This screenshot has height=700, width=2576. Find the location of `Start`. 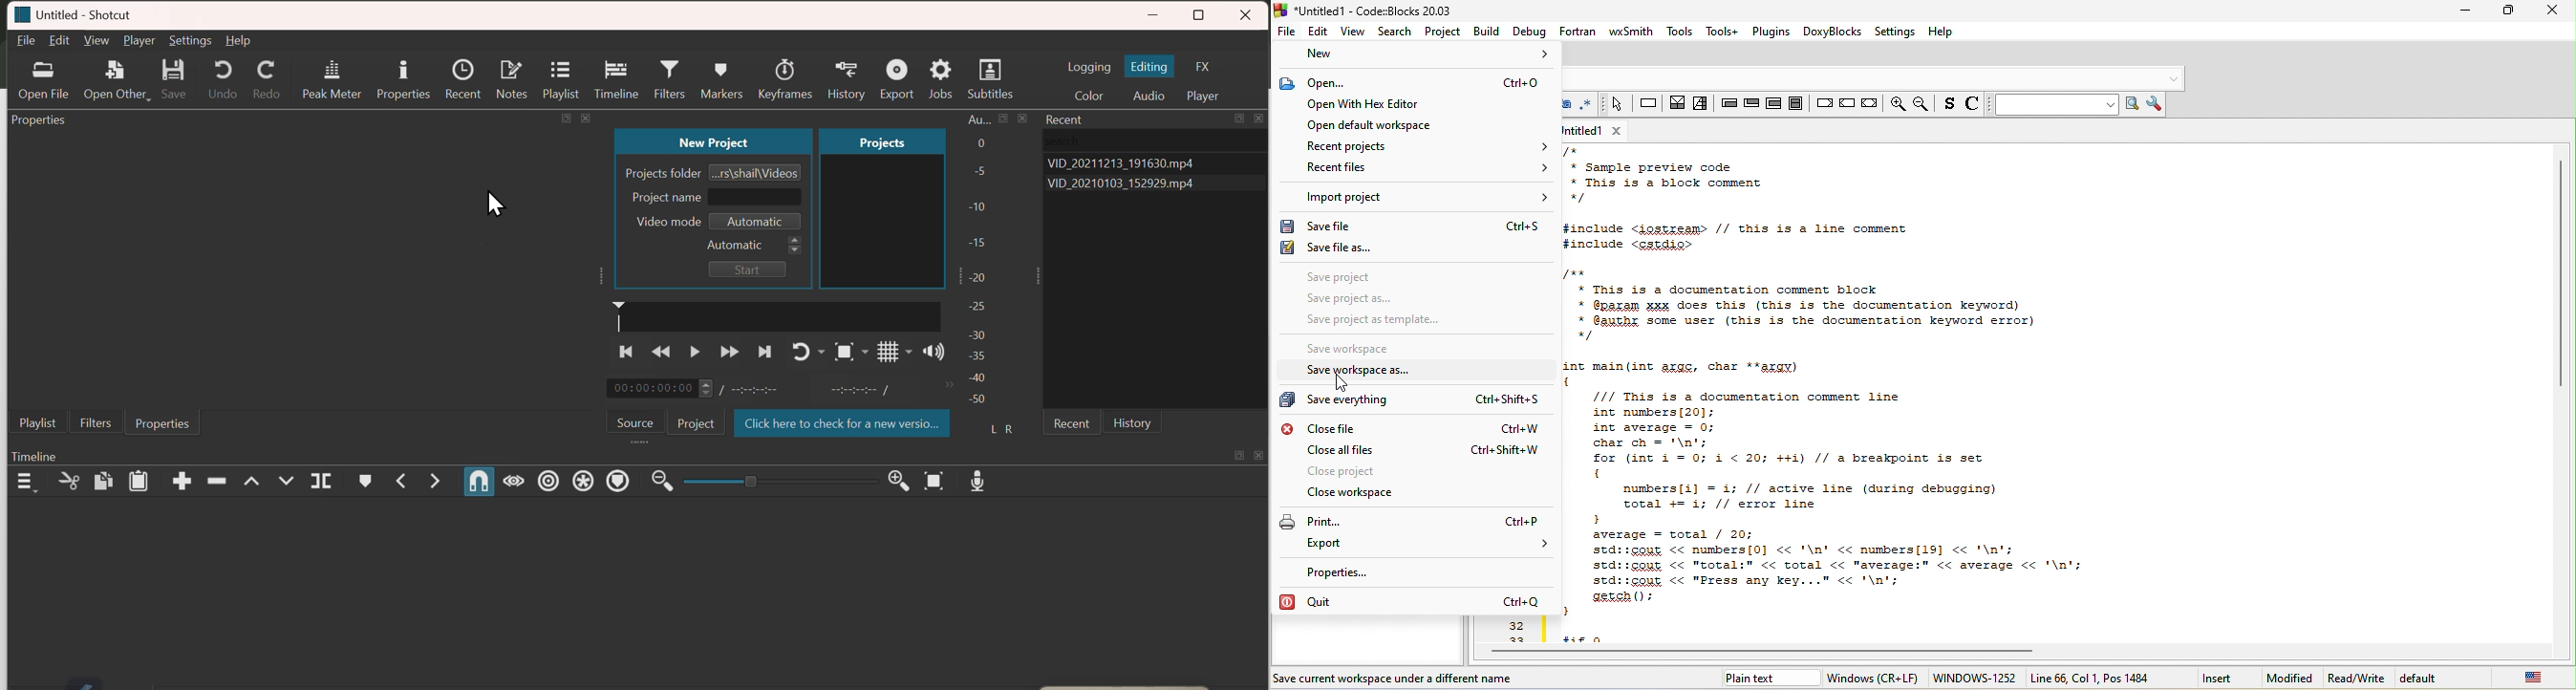

Start is located at coordinates (749, 270).